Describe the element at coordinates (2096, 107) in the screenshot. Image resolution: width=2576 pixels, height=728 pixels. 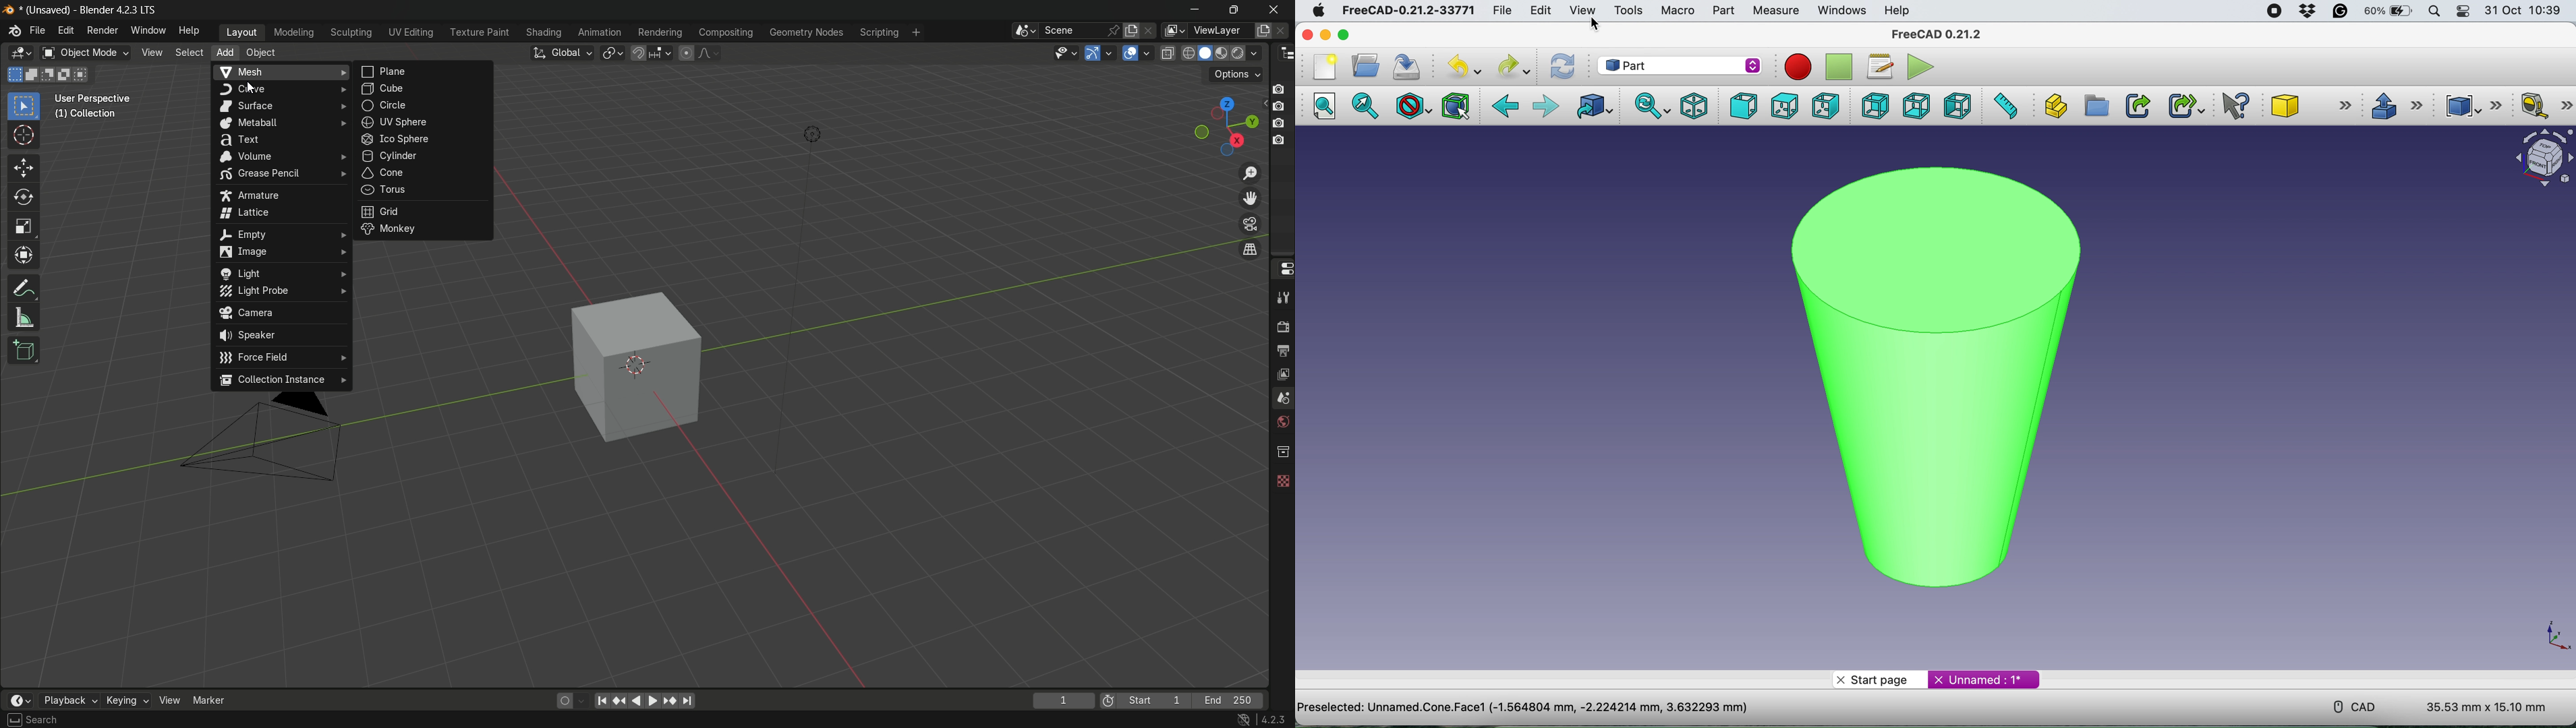
I see `create group` at that location.